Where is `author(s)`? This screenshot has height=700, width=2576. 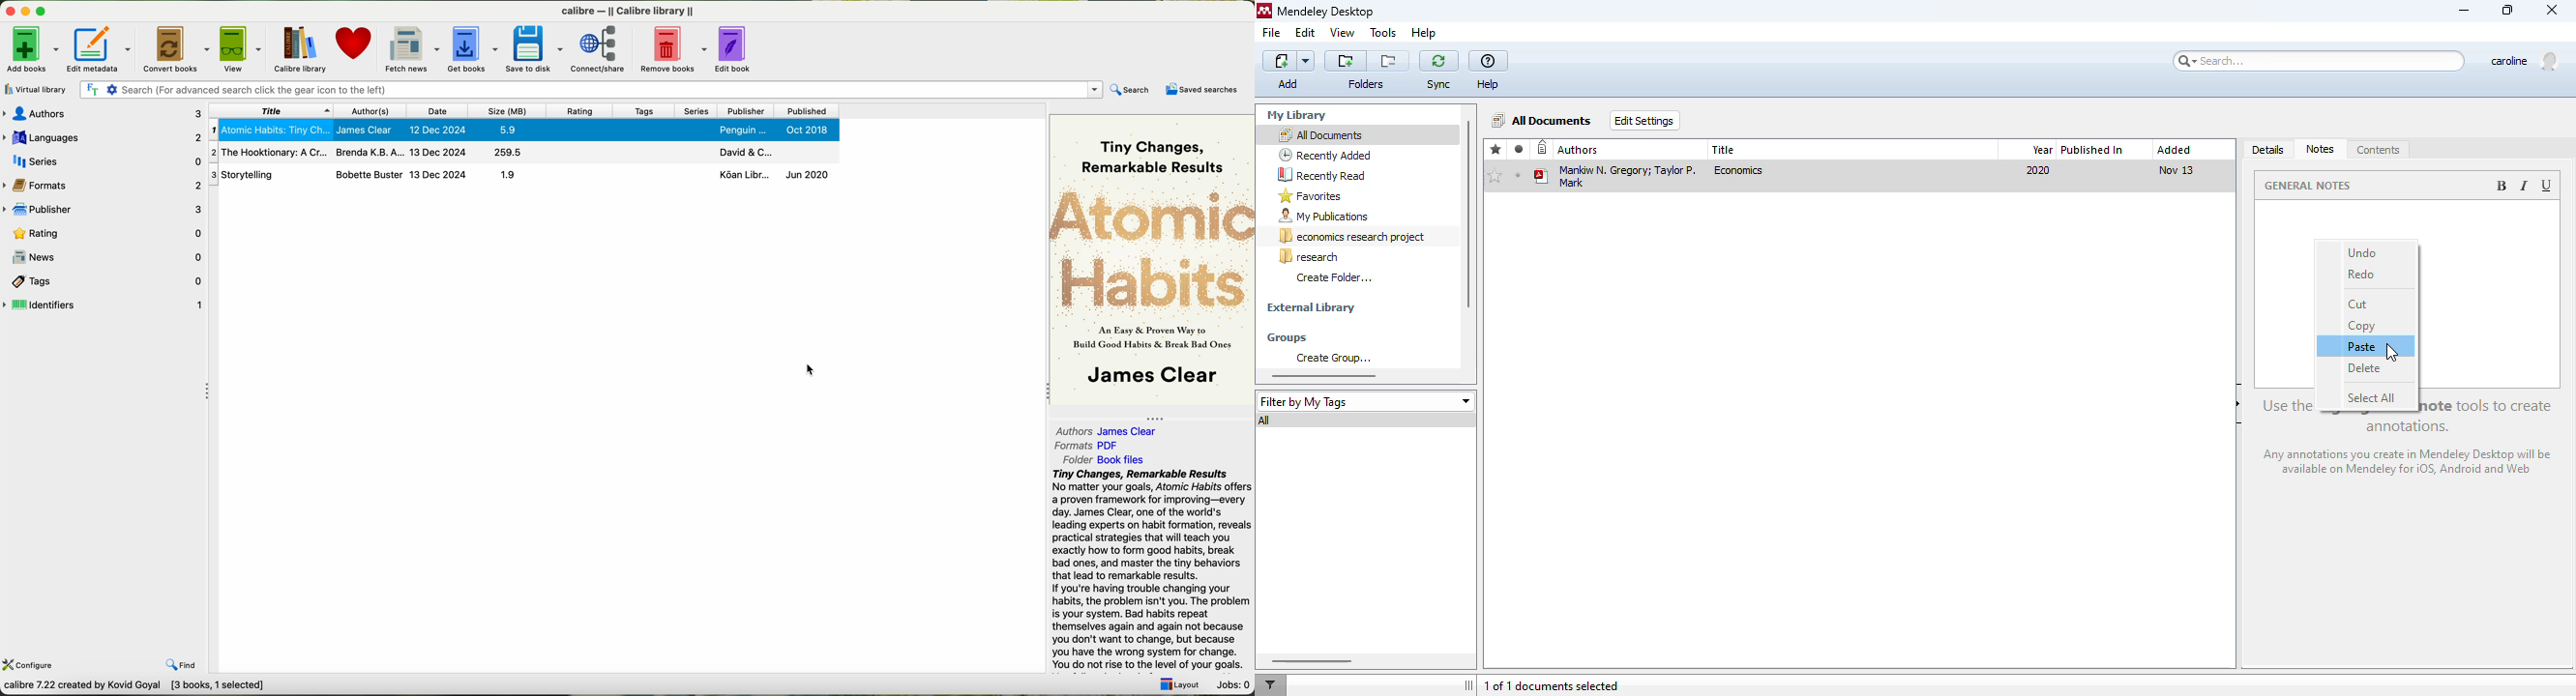
author(s) is located at coordinates (371, 111).